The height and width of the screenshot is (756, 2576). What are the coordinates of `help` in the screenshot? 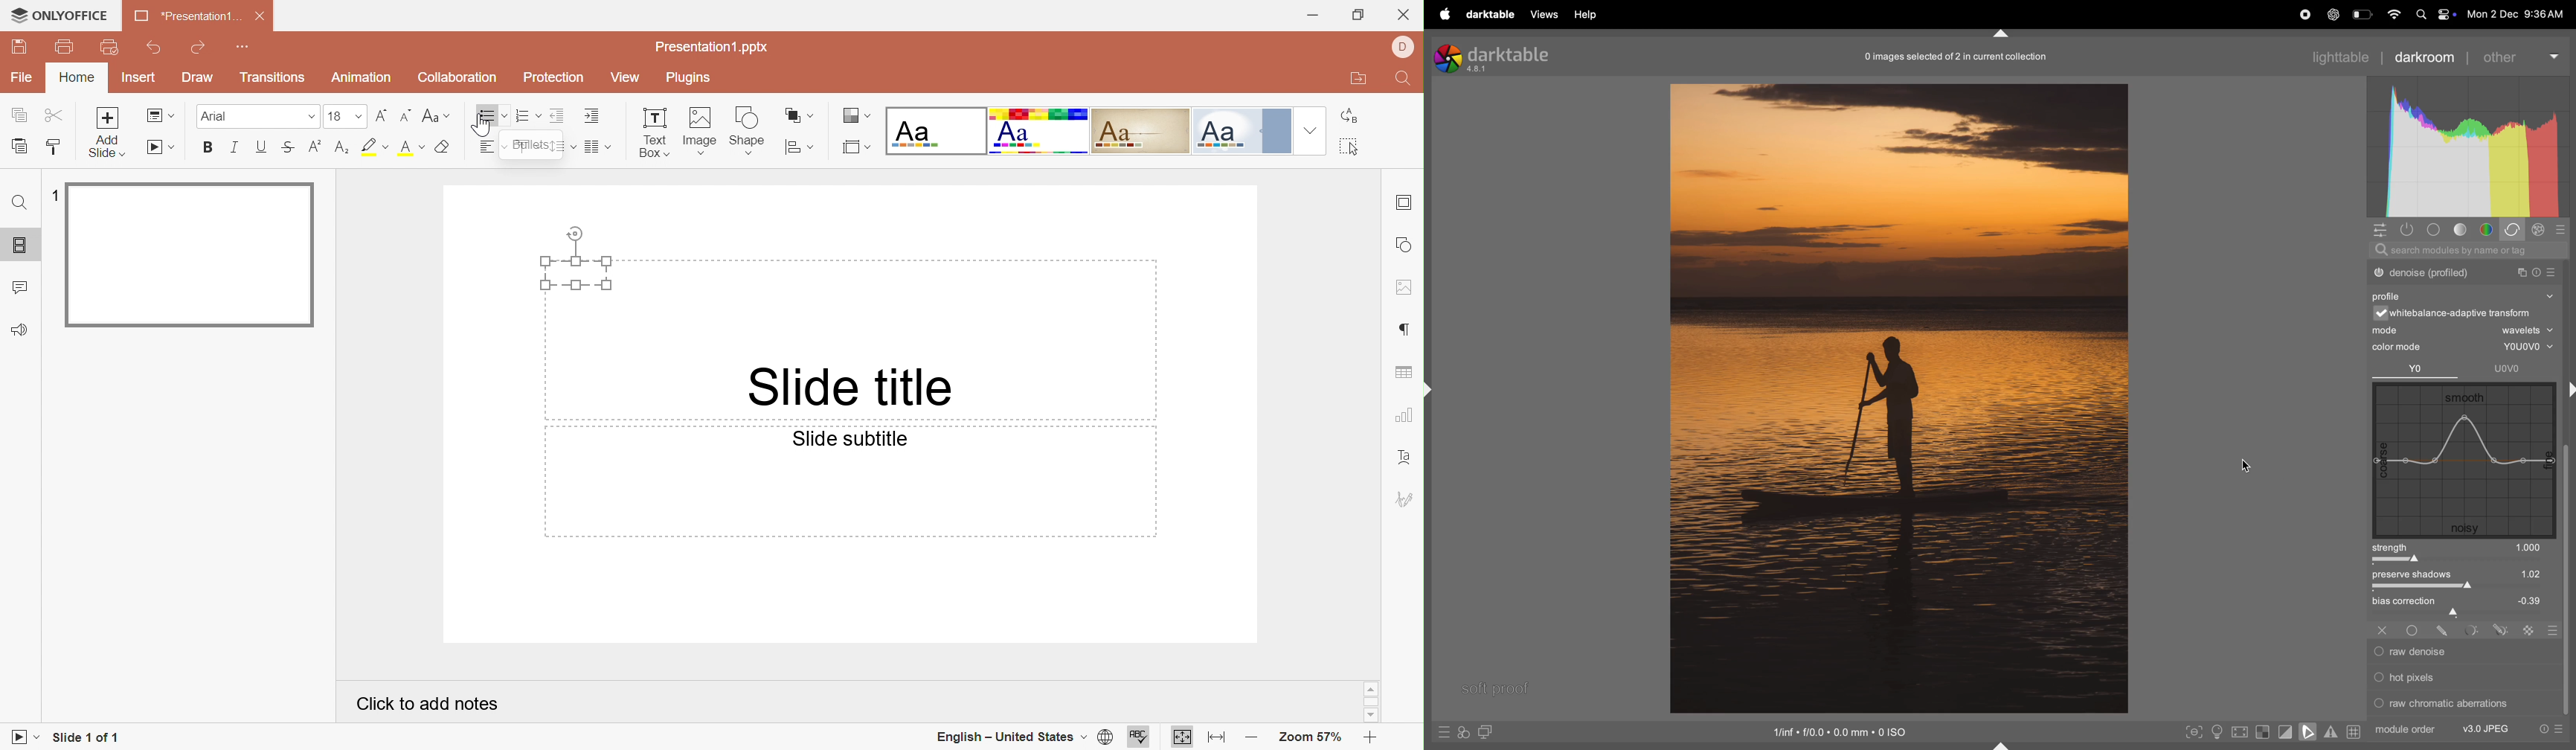 It's located at (1588, 14).